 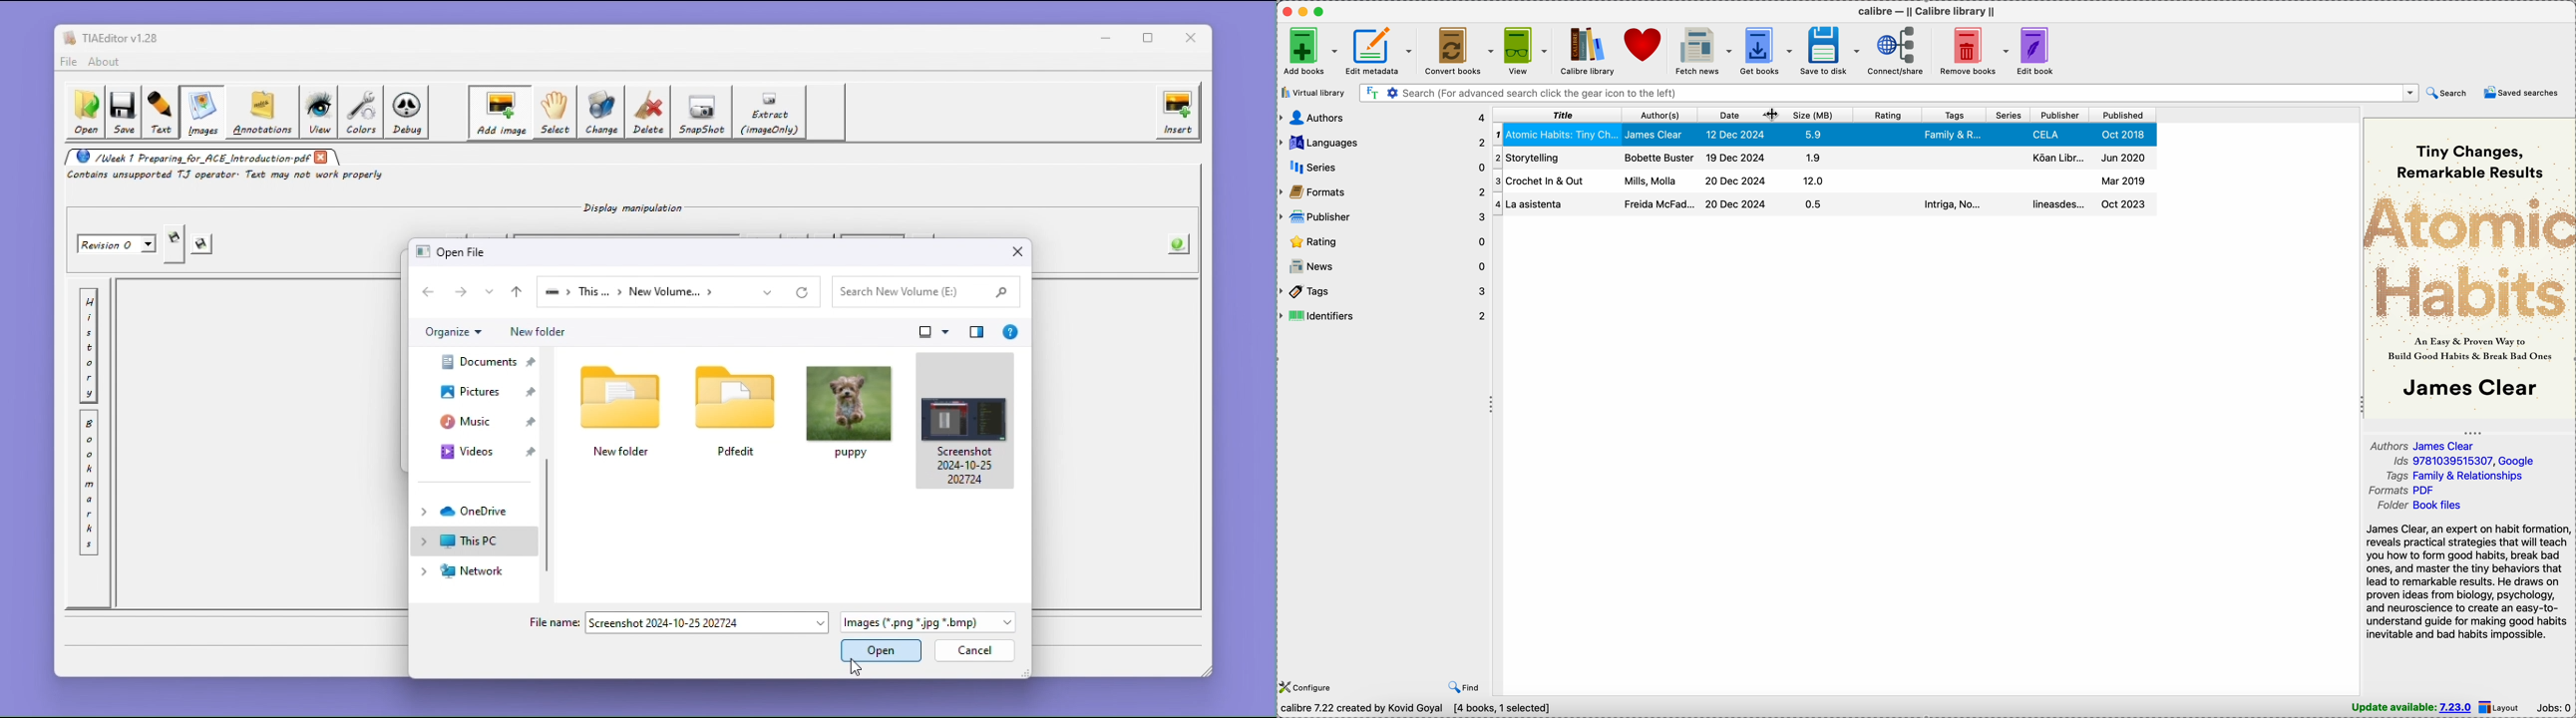 I want to click on images (*.png*.jpg*.bmp), so click(x=927, y=624).